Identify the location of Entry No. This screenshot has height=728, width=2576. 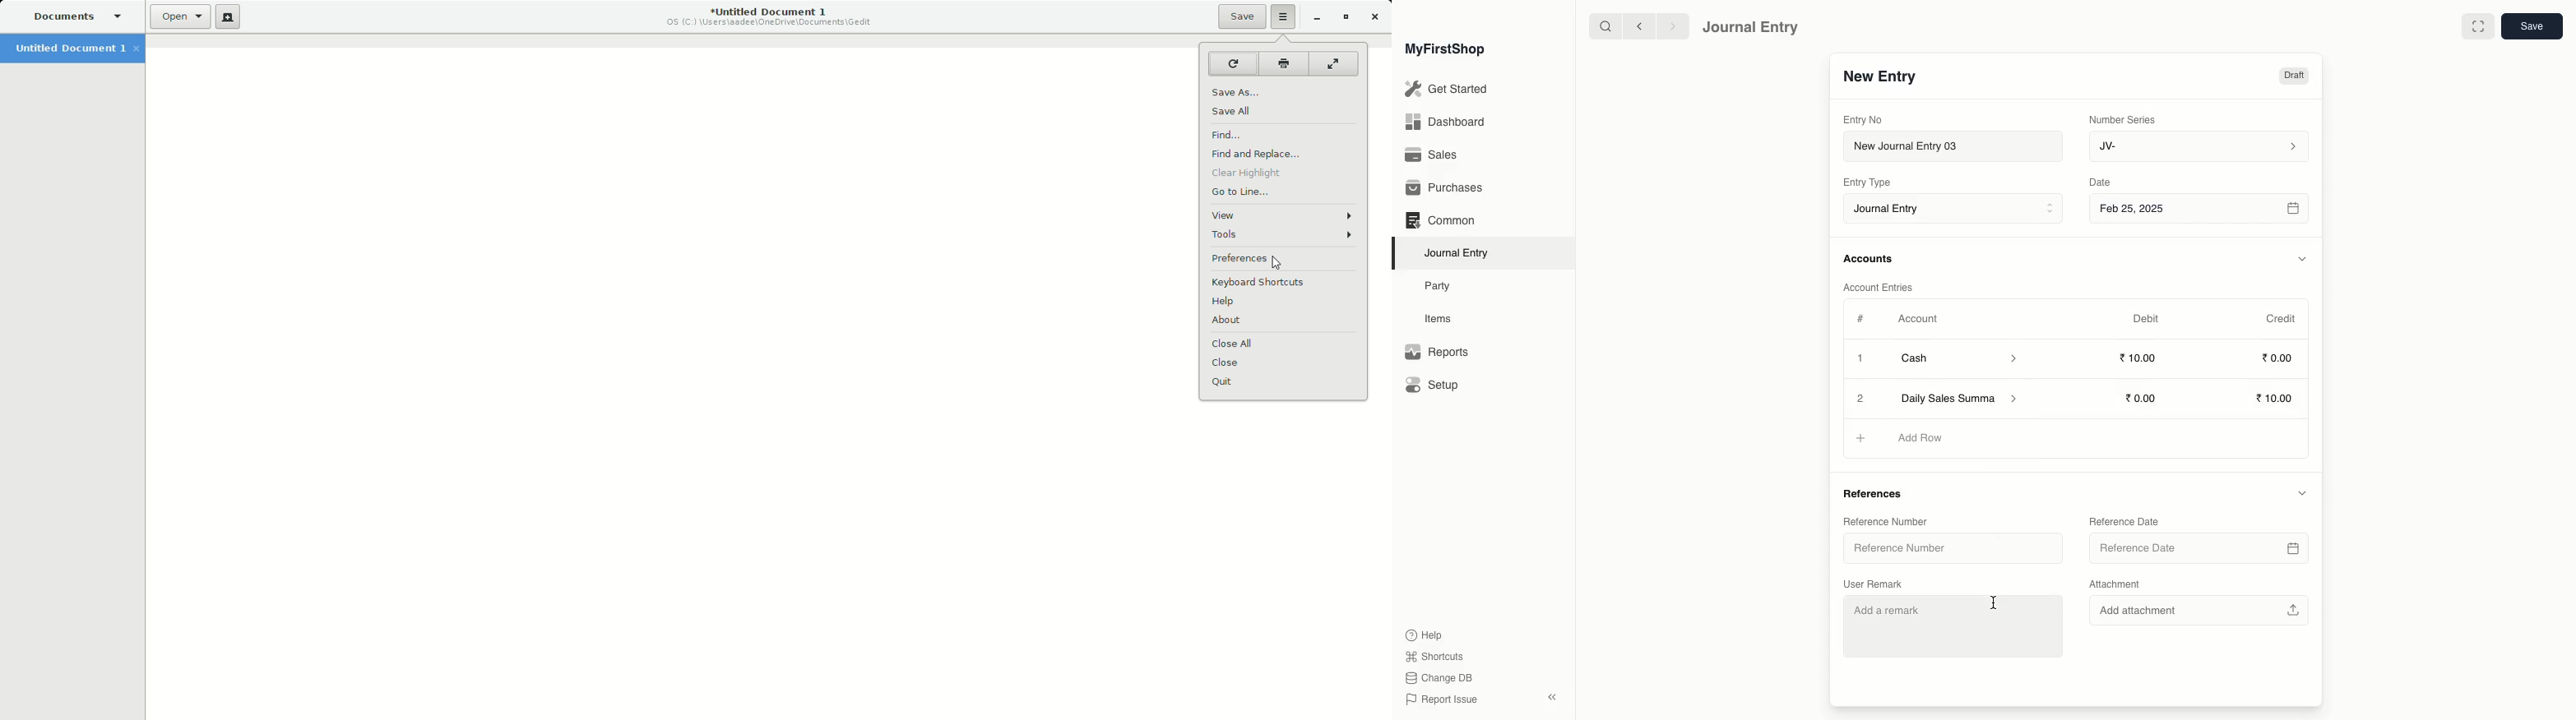
(1864, 119).